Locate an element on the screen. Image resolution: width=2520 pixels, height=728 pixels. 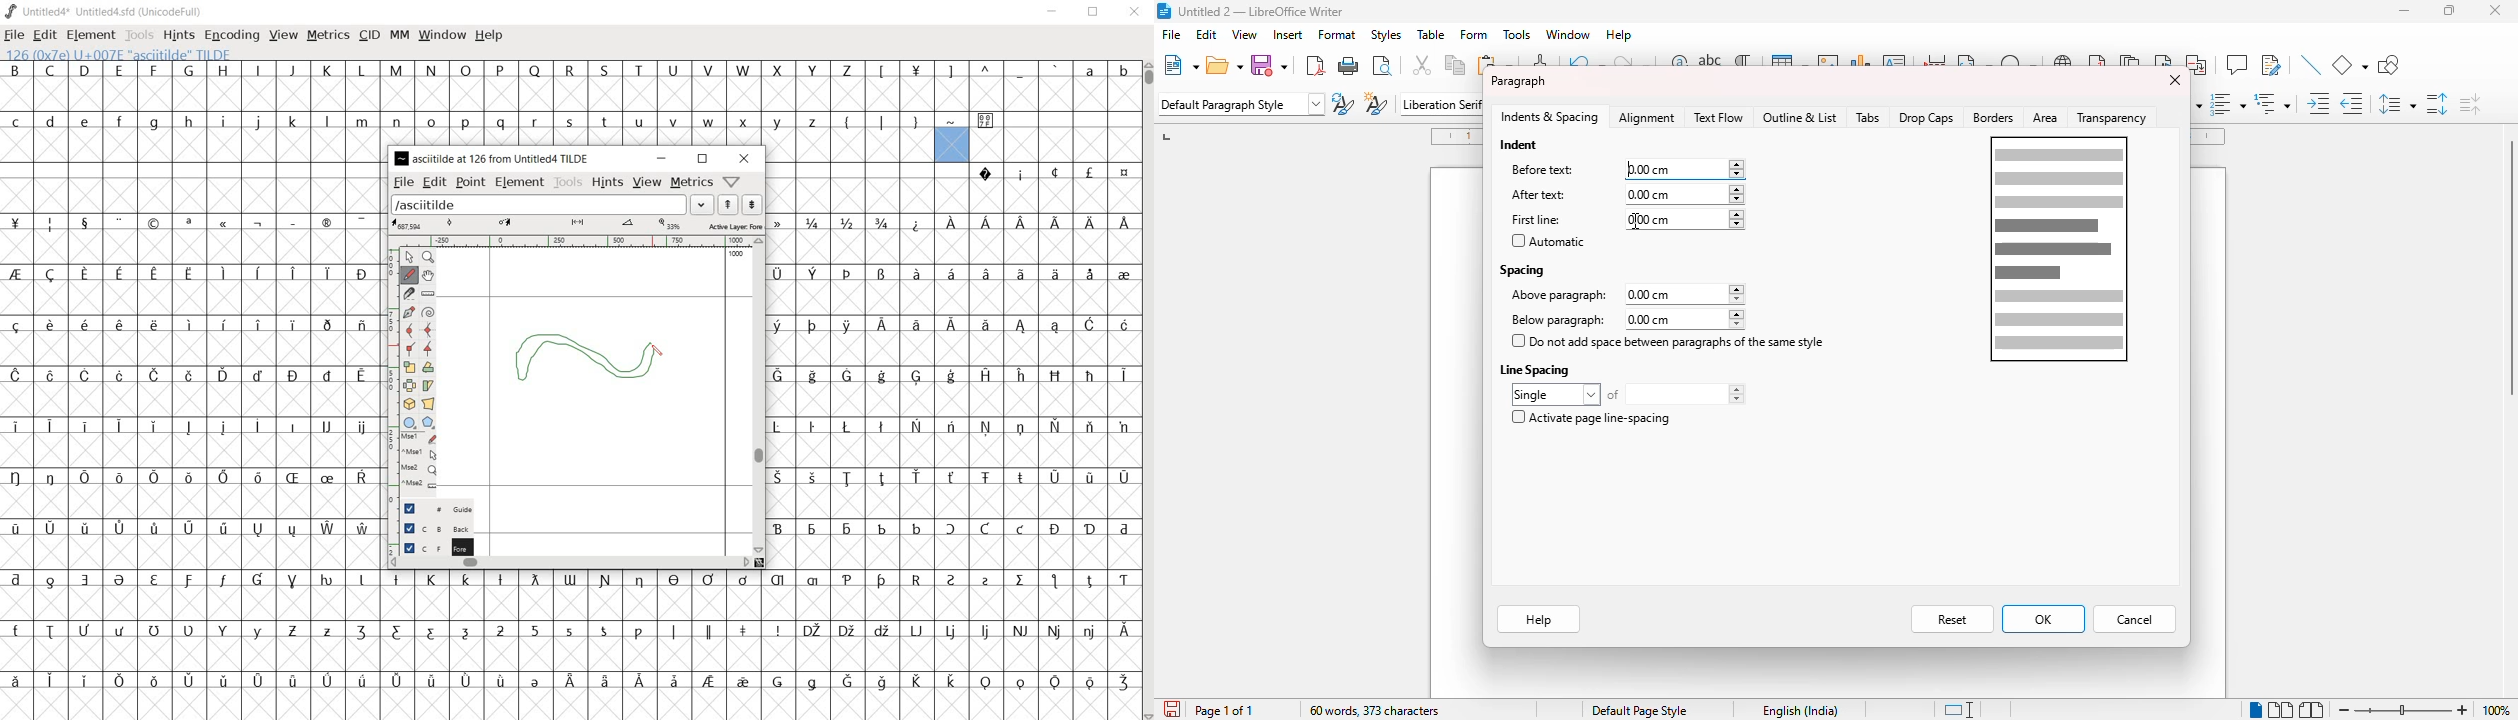
tools is located at coordinates (1516, 35).